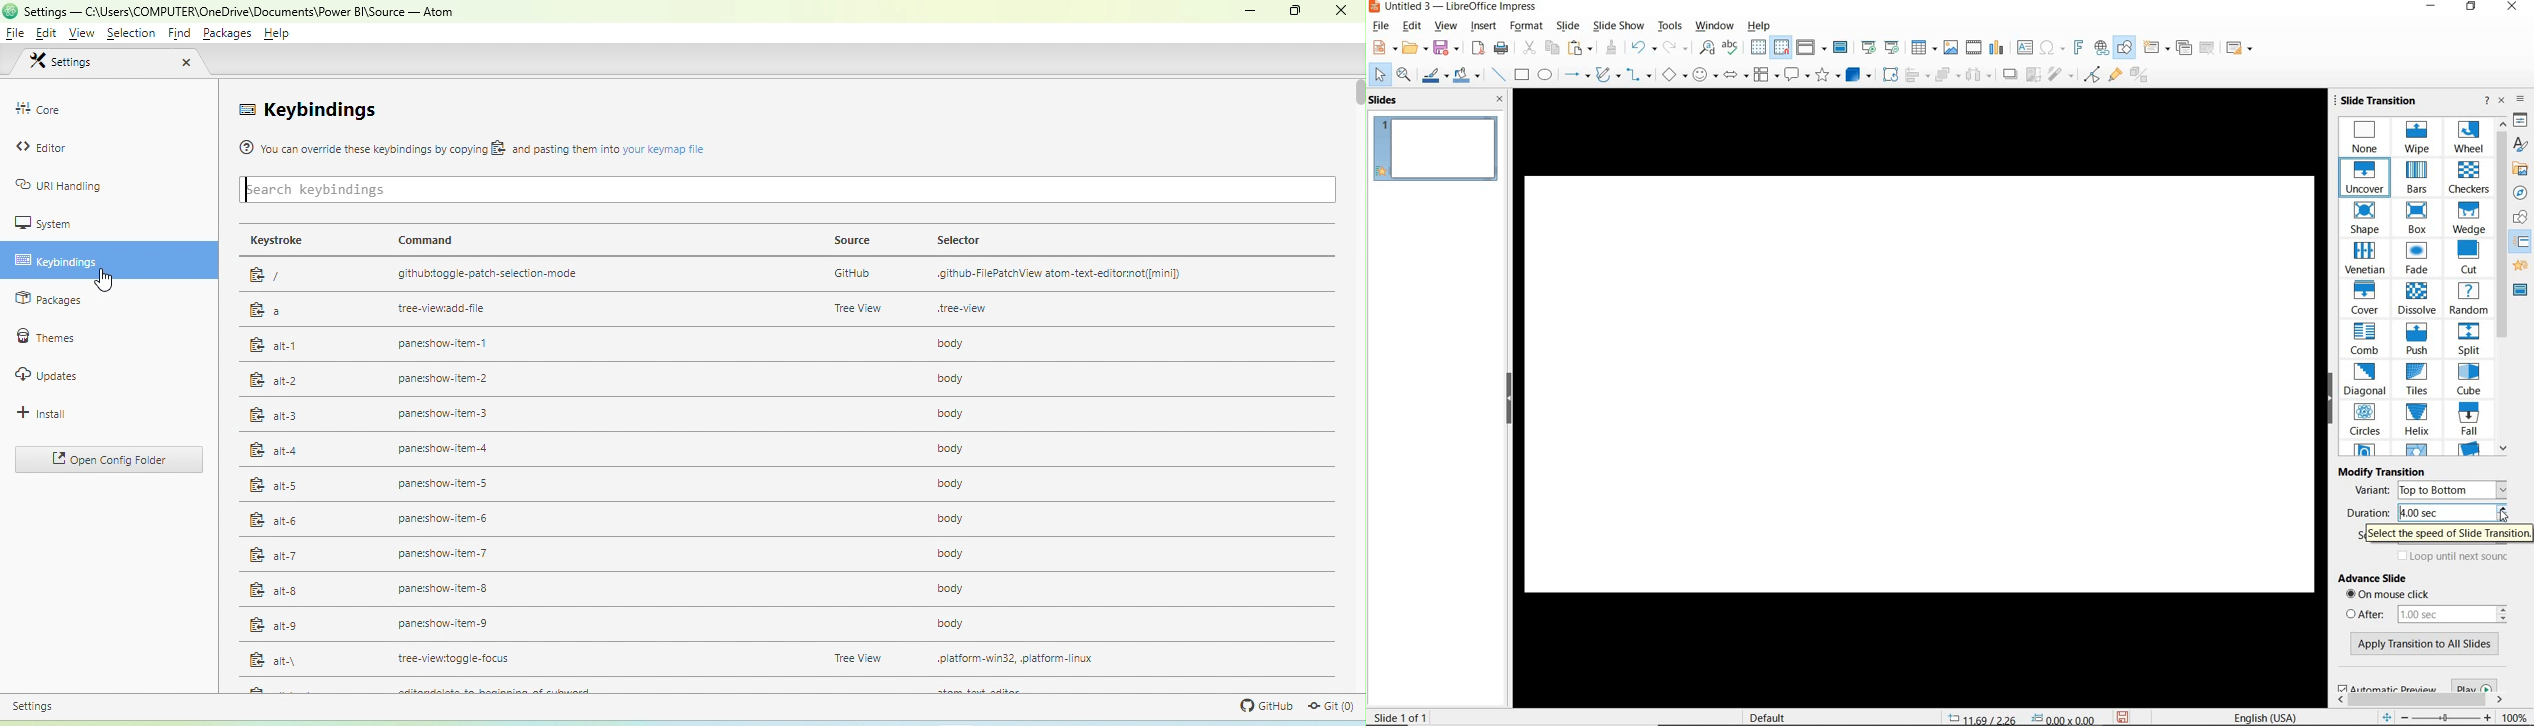 This screenshot has height=728, width=2548. What do you see at coordinates (2101, 47) in the screenshot?
I see `INSERT HYPERLINK` at bounding box center [2101, 47].